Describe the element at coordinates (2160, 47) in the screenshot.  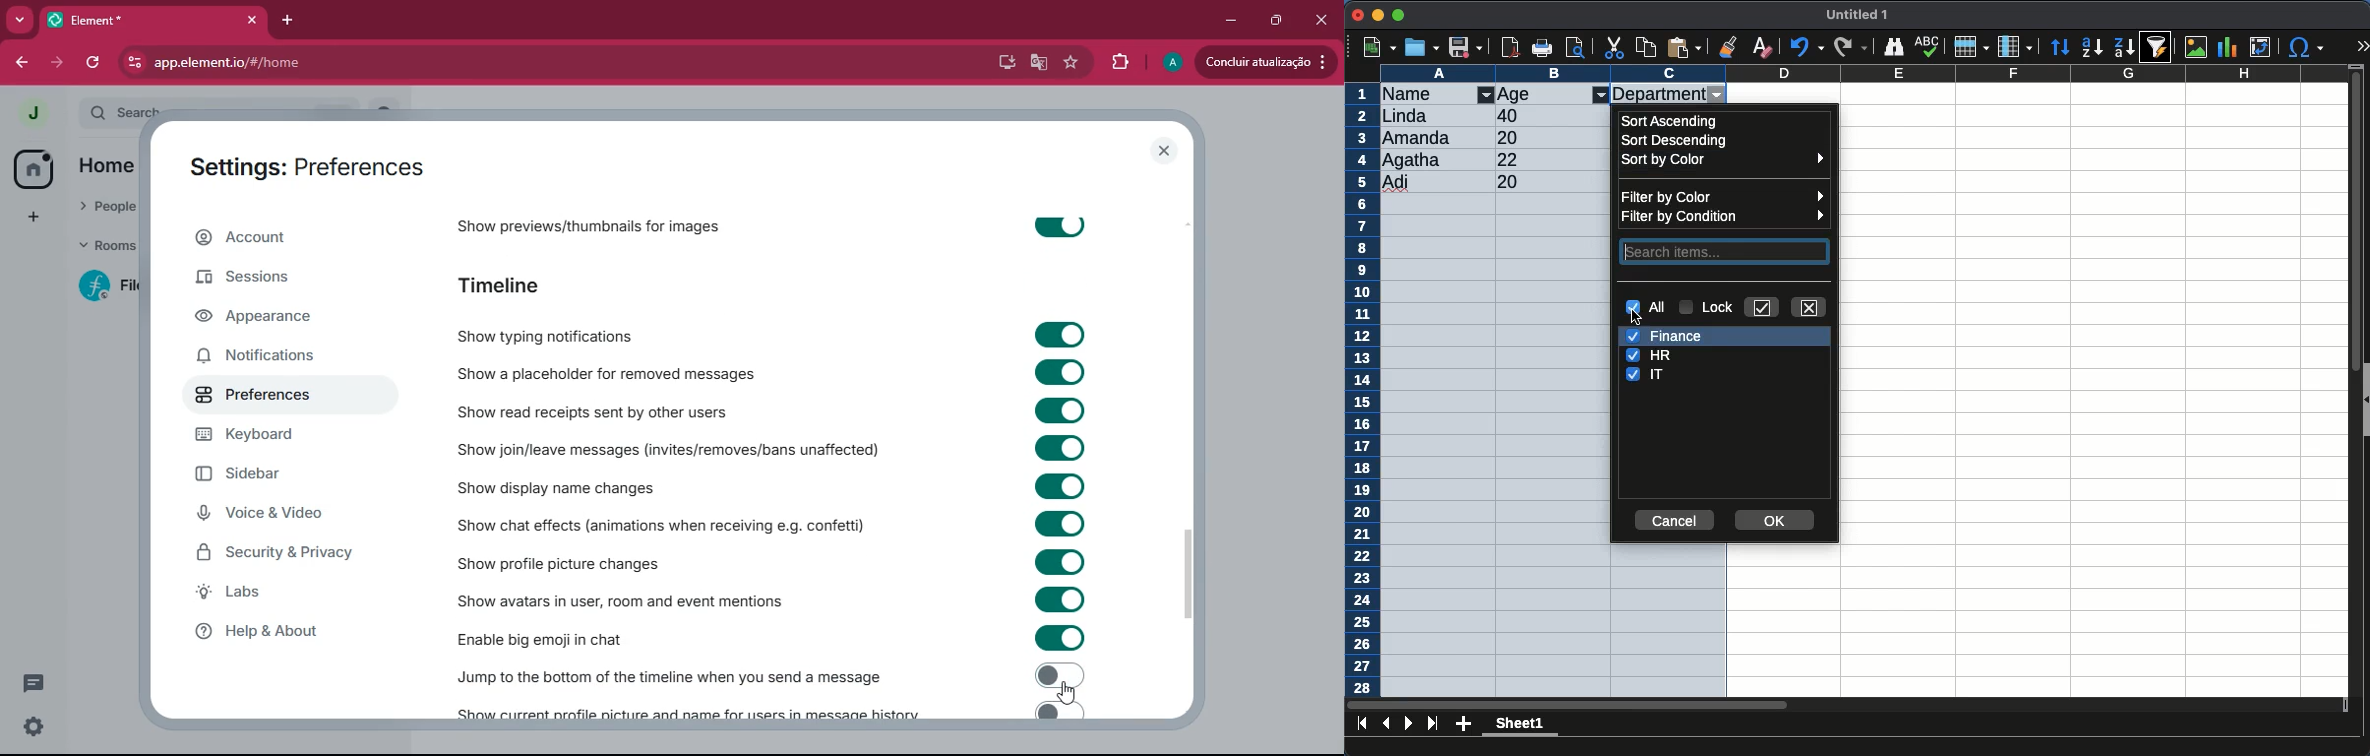
I see `sort` at that location.